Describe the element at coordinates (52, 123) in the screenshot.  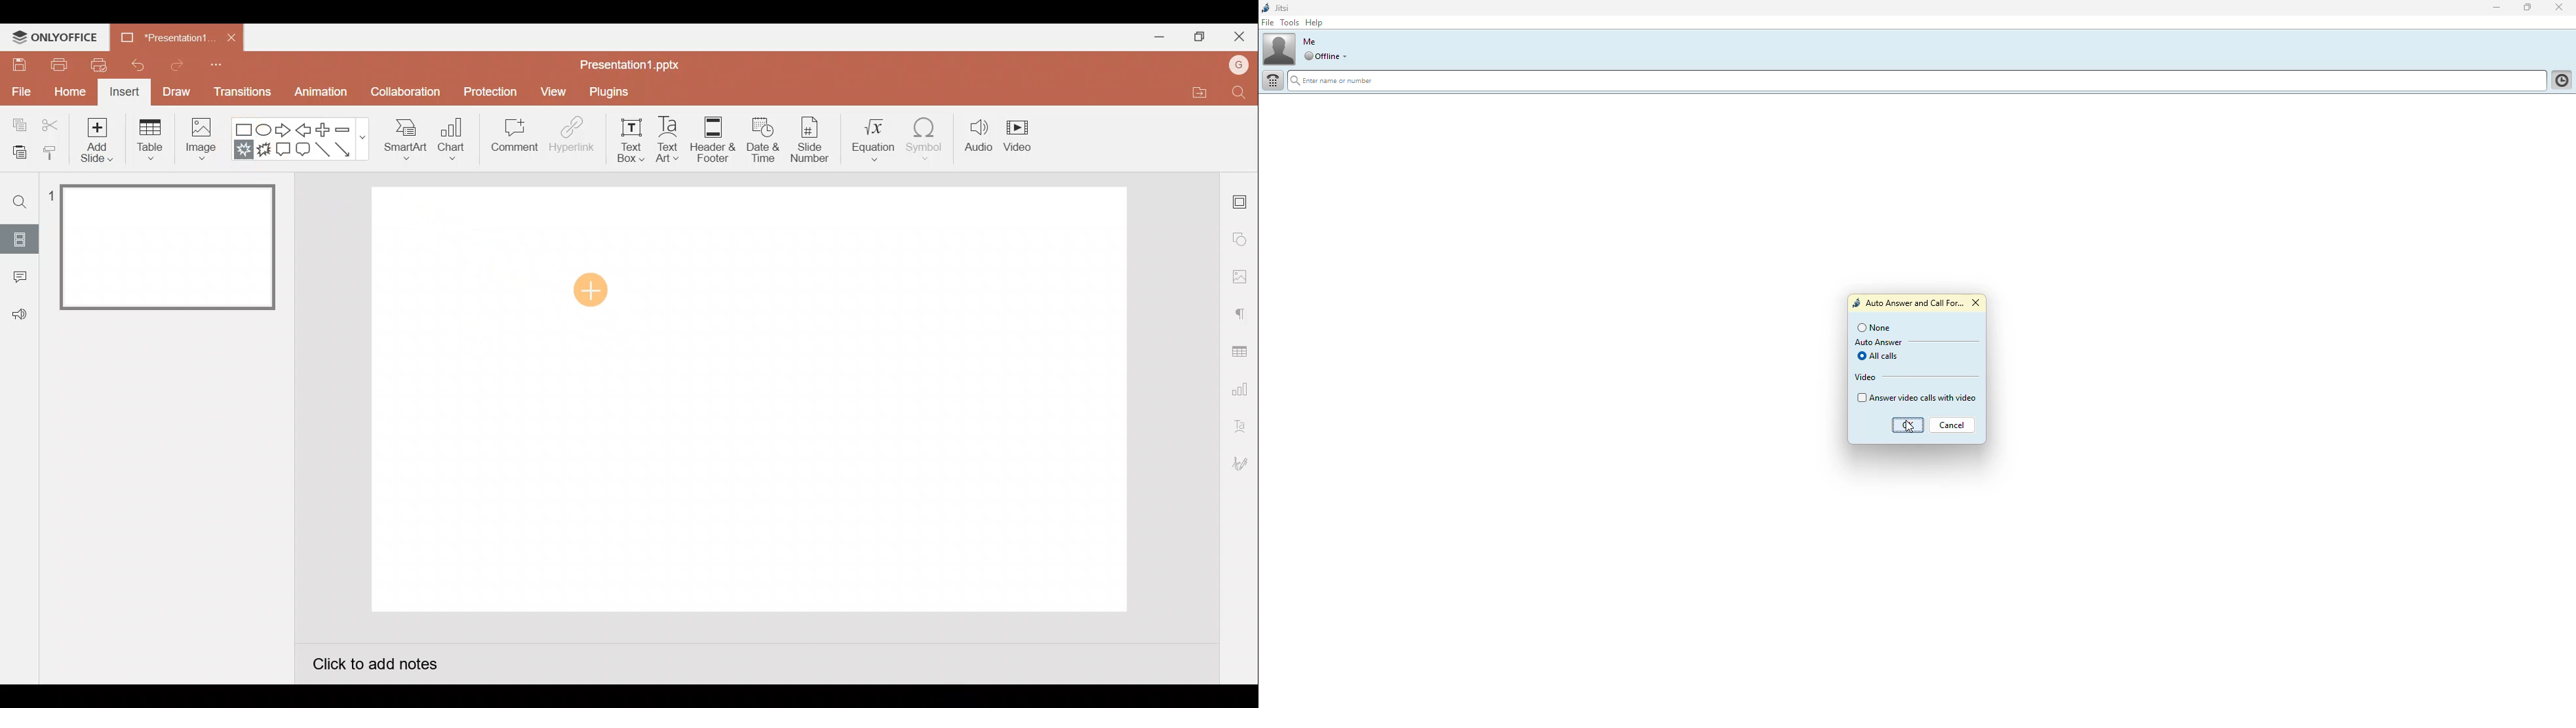
I see `Cut` at that location.